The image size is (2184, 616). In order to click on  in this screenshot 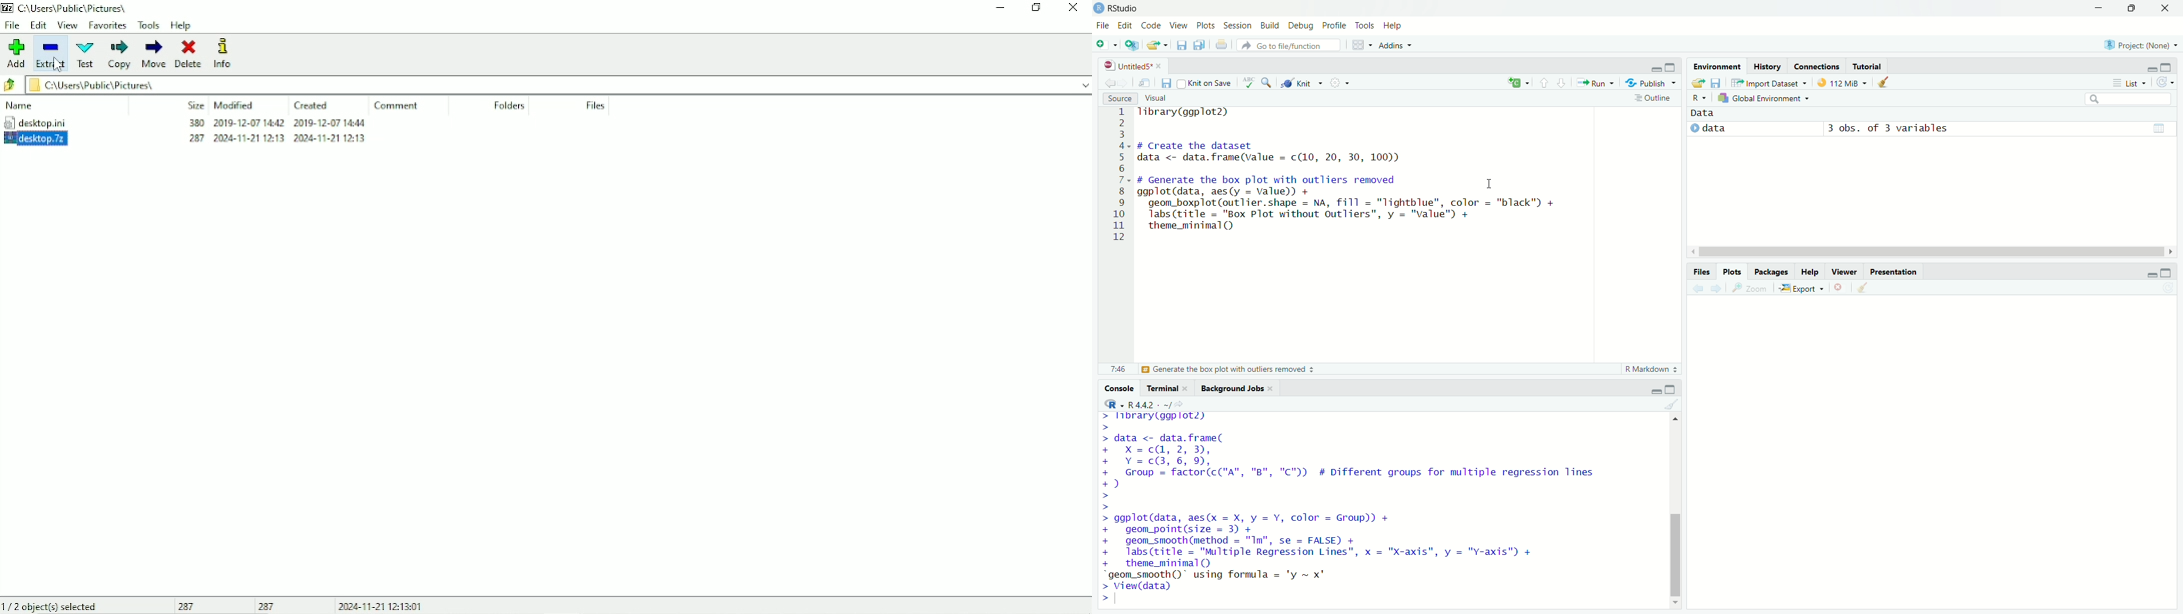, I will do `click(1698, 271)`.